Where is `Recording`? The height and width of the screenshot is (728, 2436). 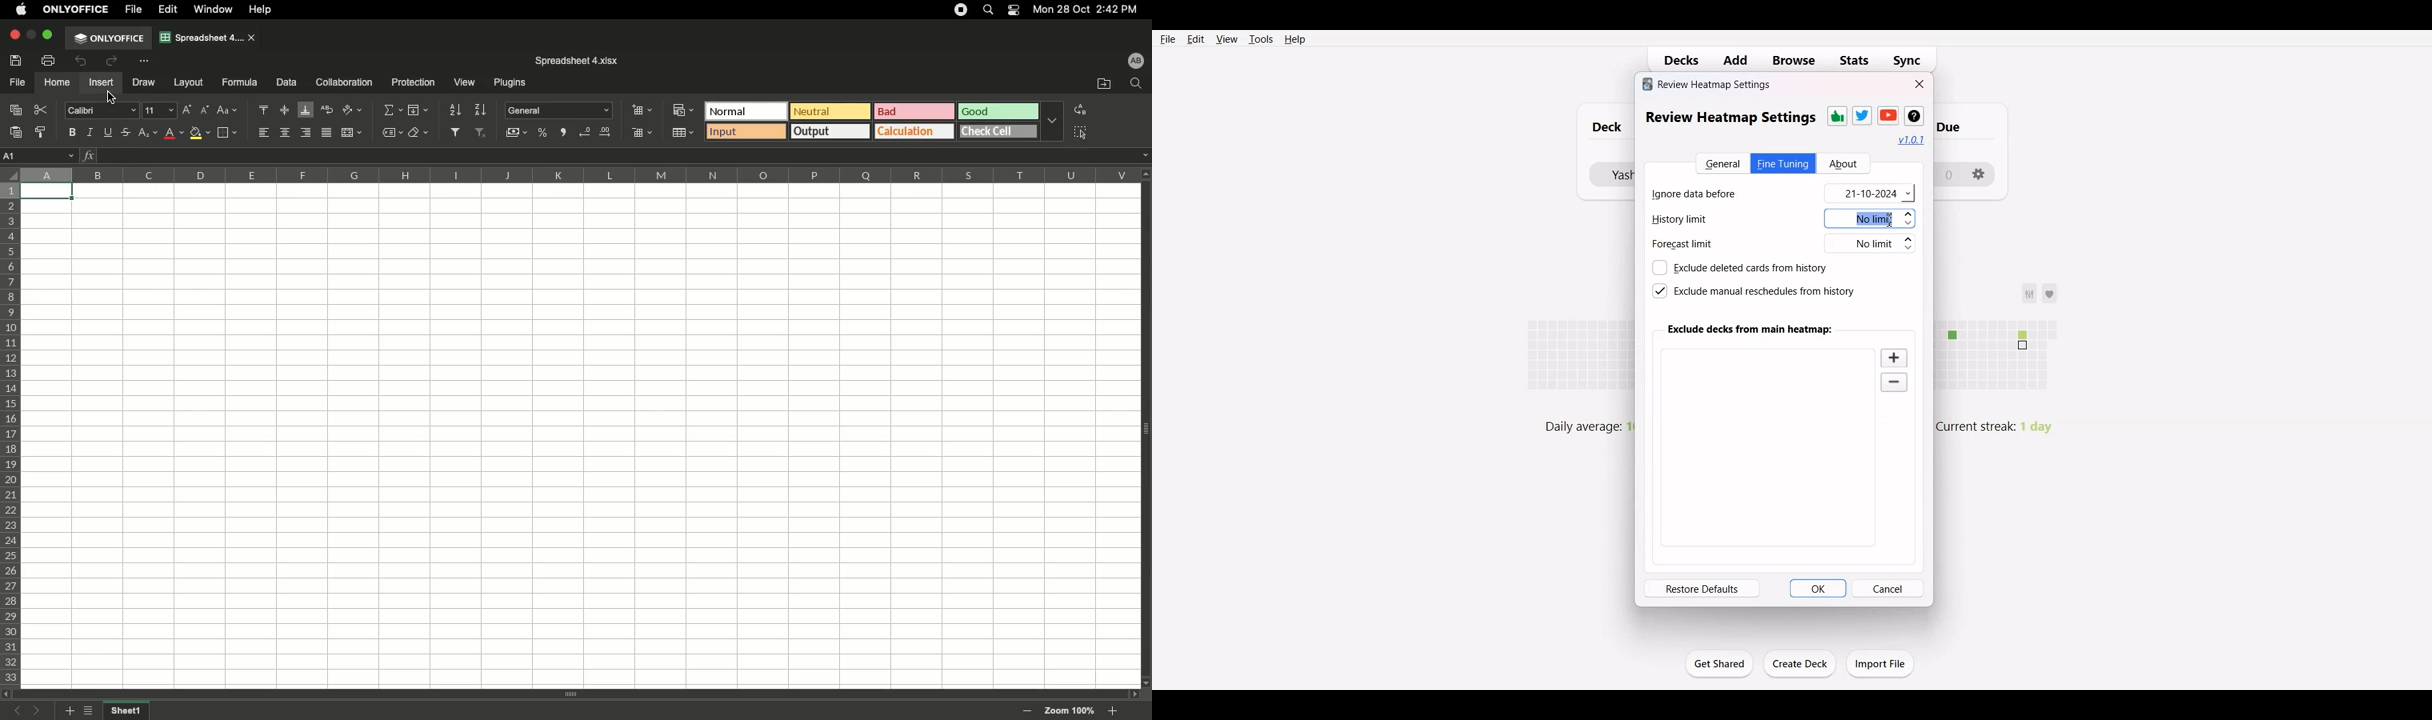 Recording is located at coordinates (961, 10).